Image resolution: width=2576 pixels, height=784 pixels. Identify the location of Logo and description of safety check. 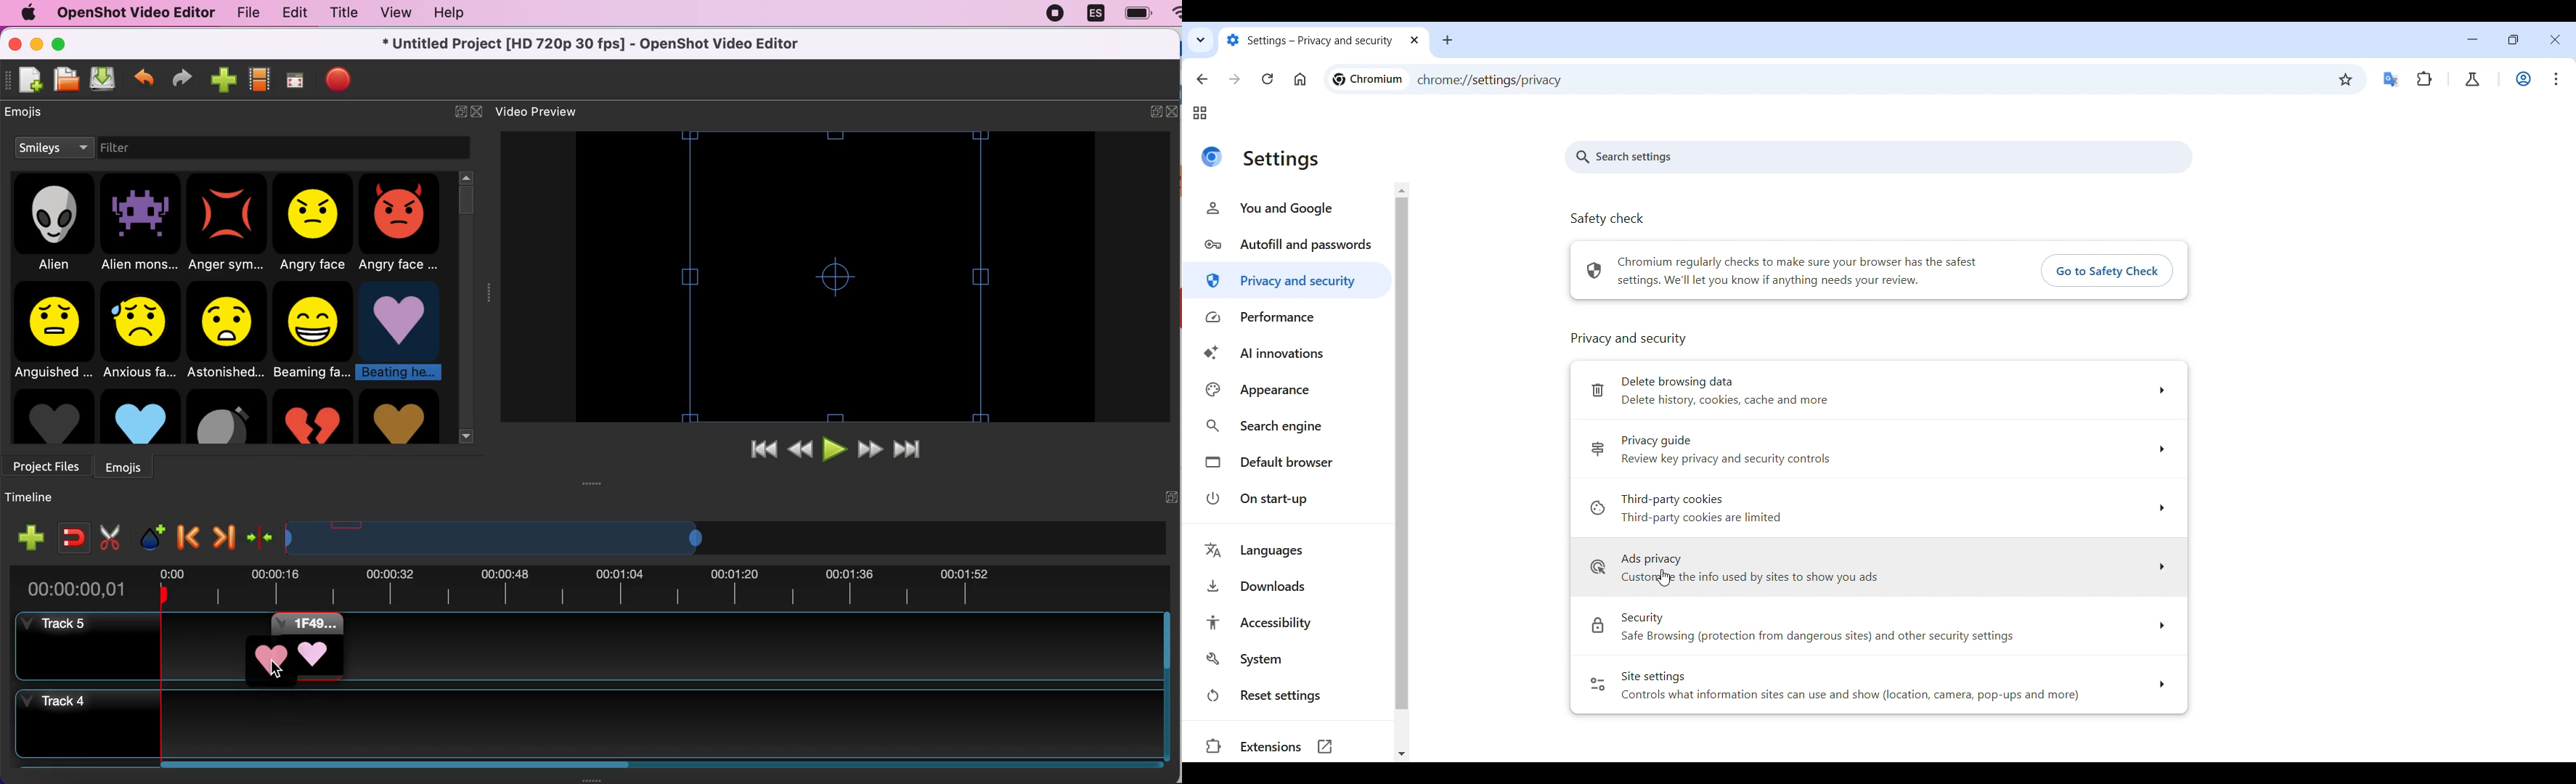
(1782, 271).